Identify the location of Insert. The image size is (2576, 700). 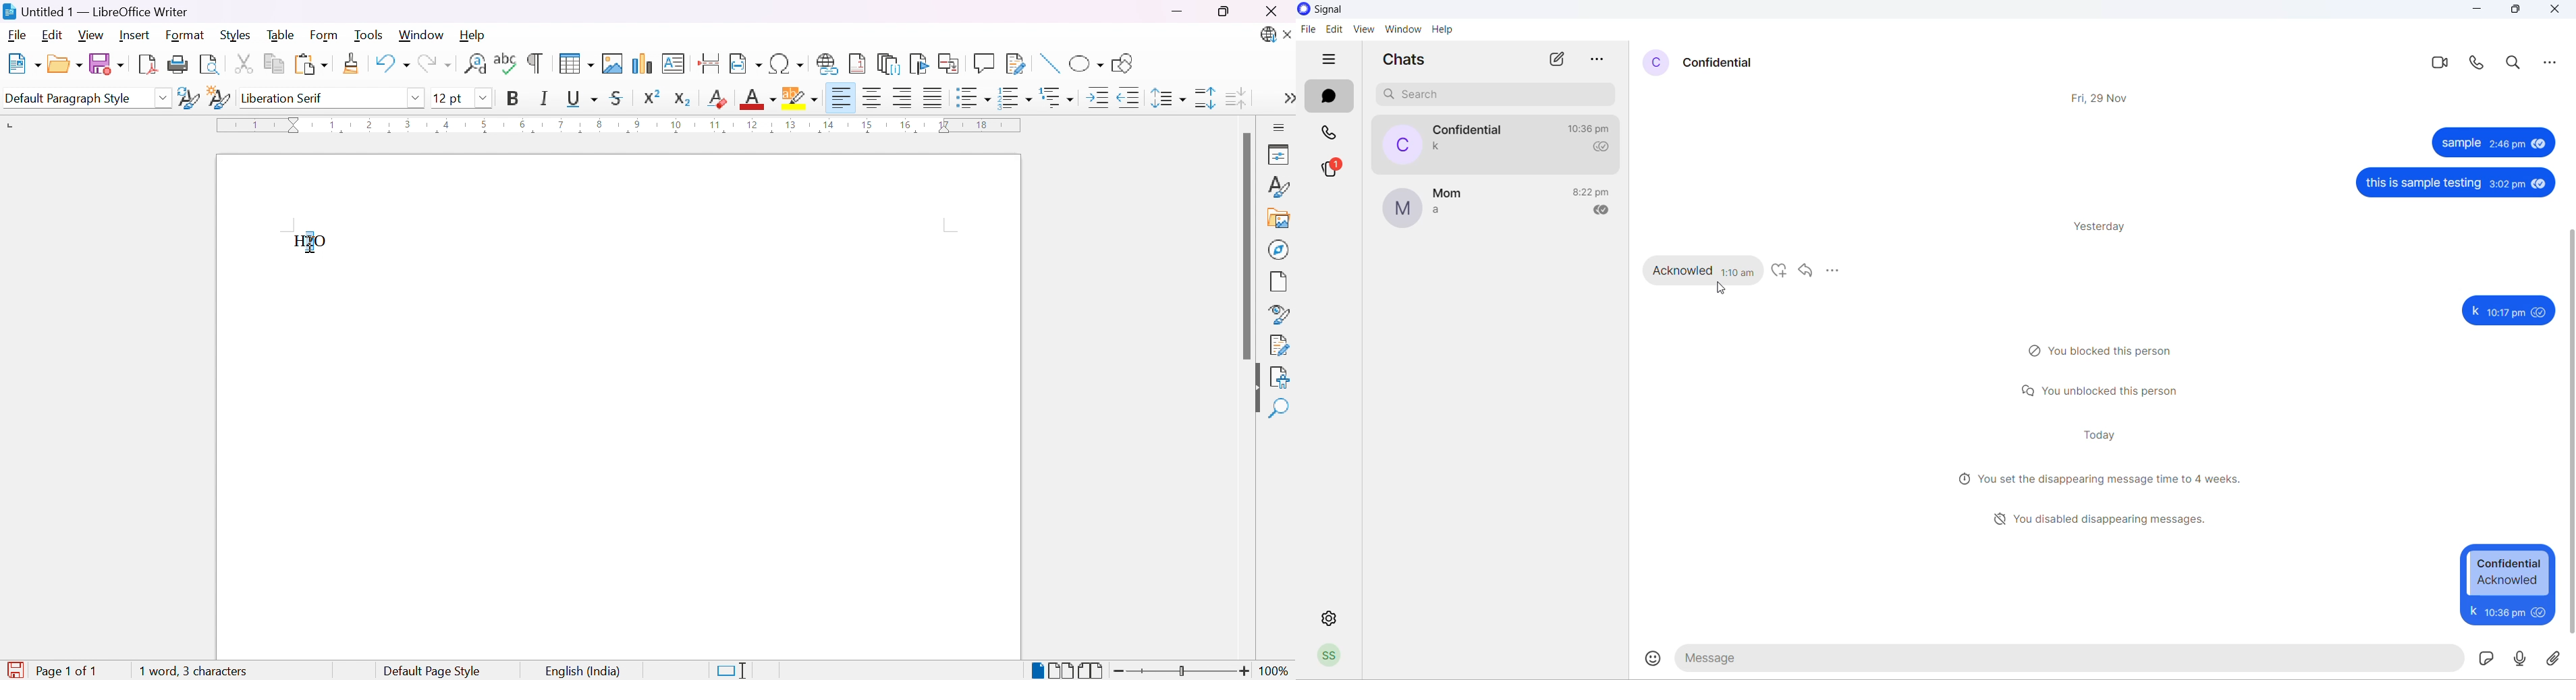
(134, 35).